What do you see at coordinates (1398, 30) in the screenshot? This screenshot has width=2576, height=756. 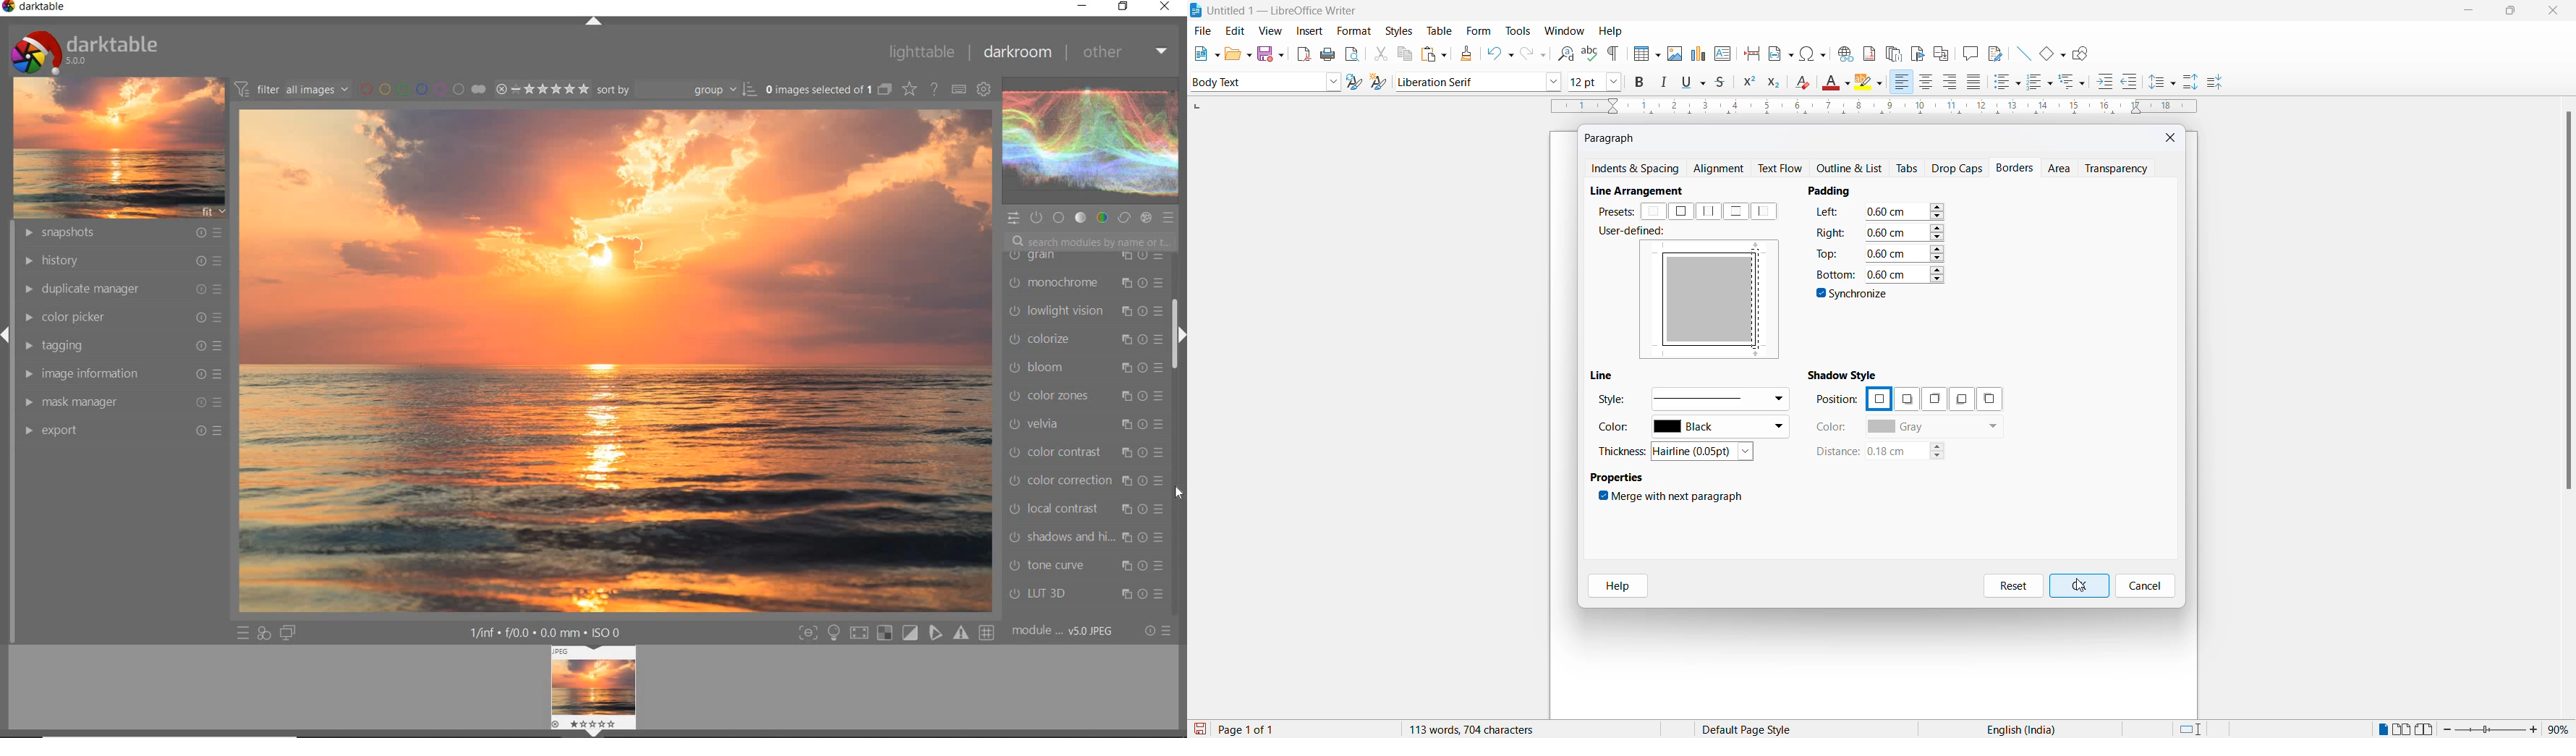 I see `styles` at bounding box center [1398, 30].